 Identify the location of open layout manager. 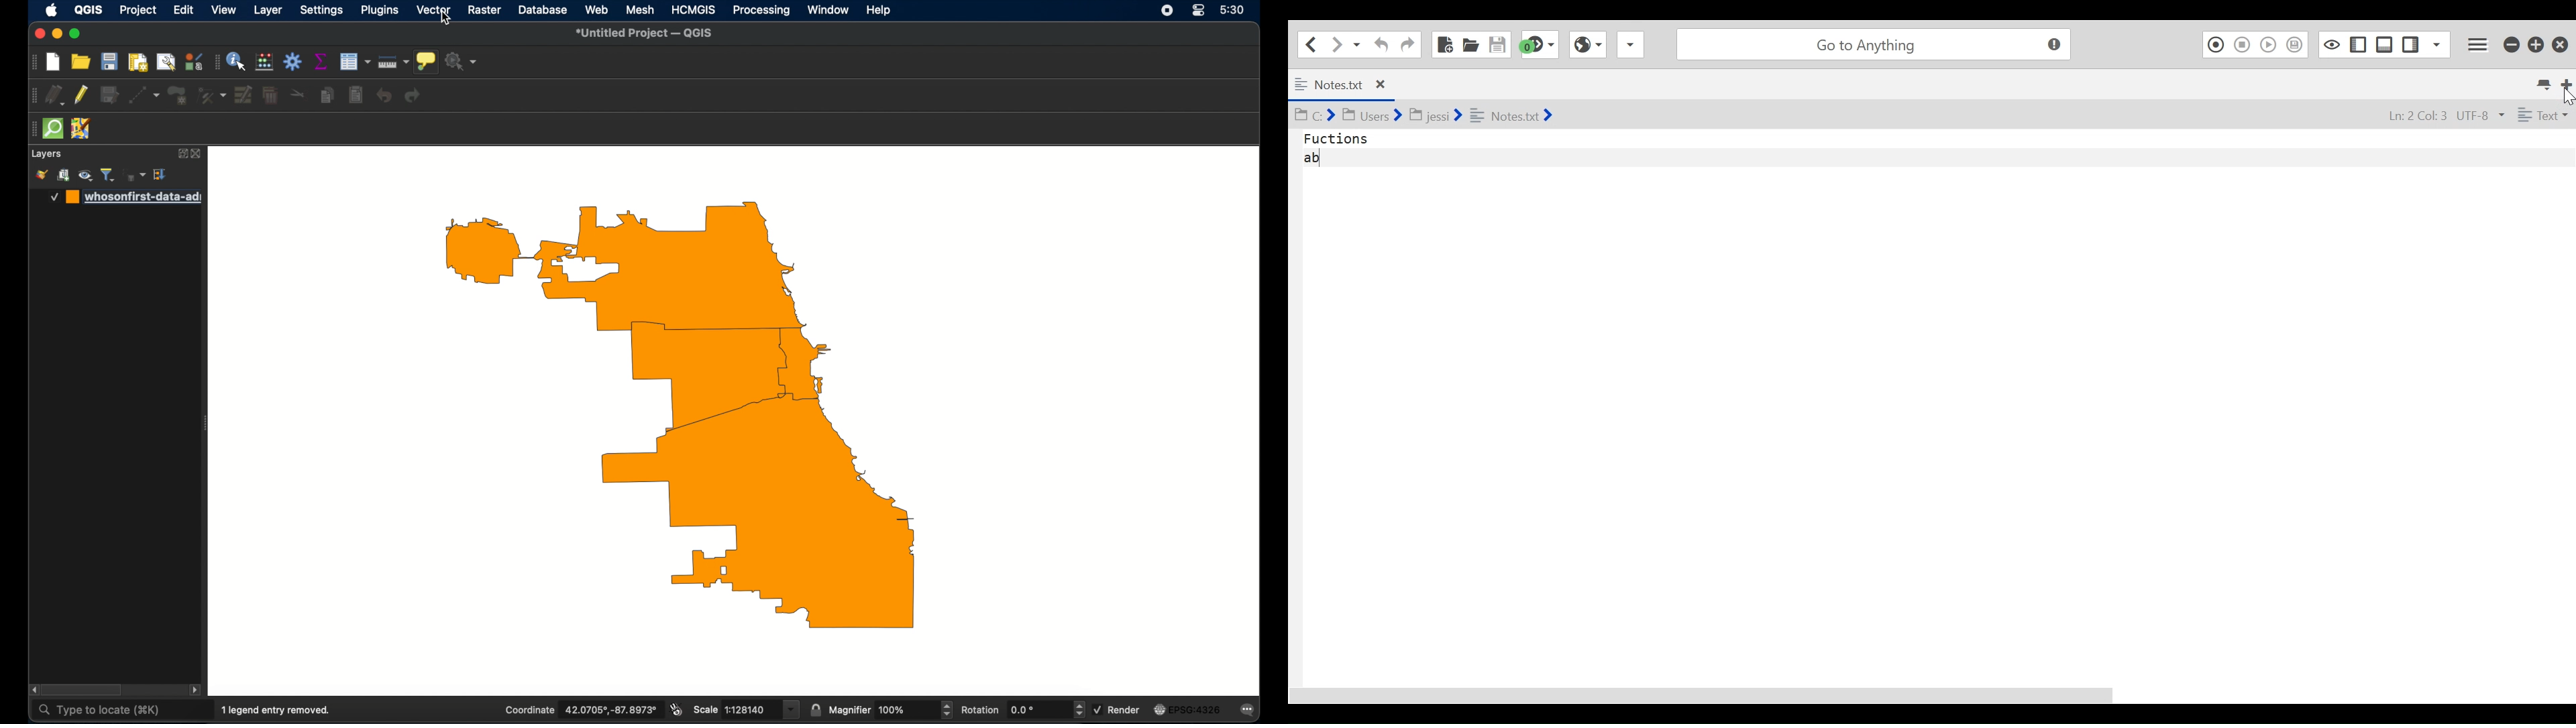
(166, 61).